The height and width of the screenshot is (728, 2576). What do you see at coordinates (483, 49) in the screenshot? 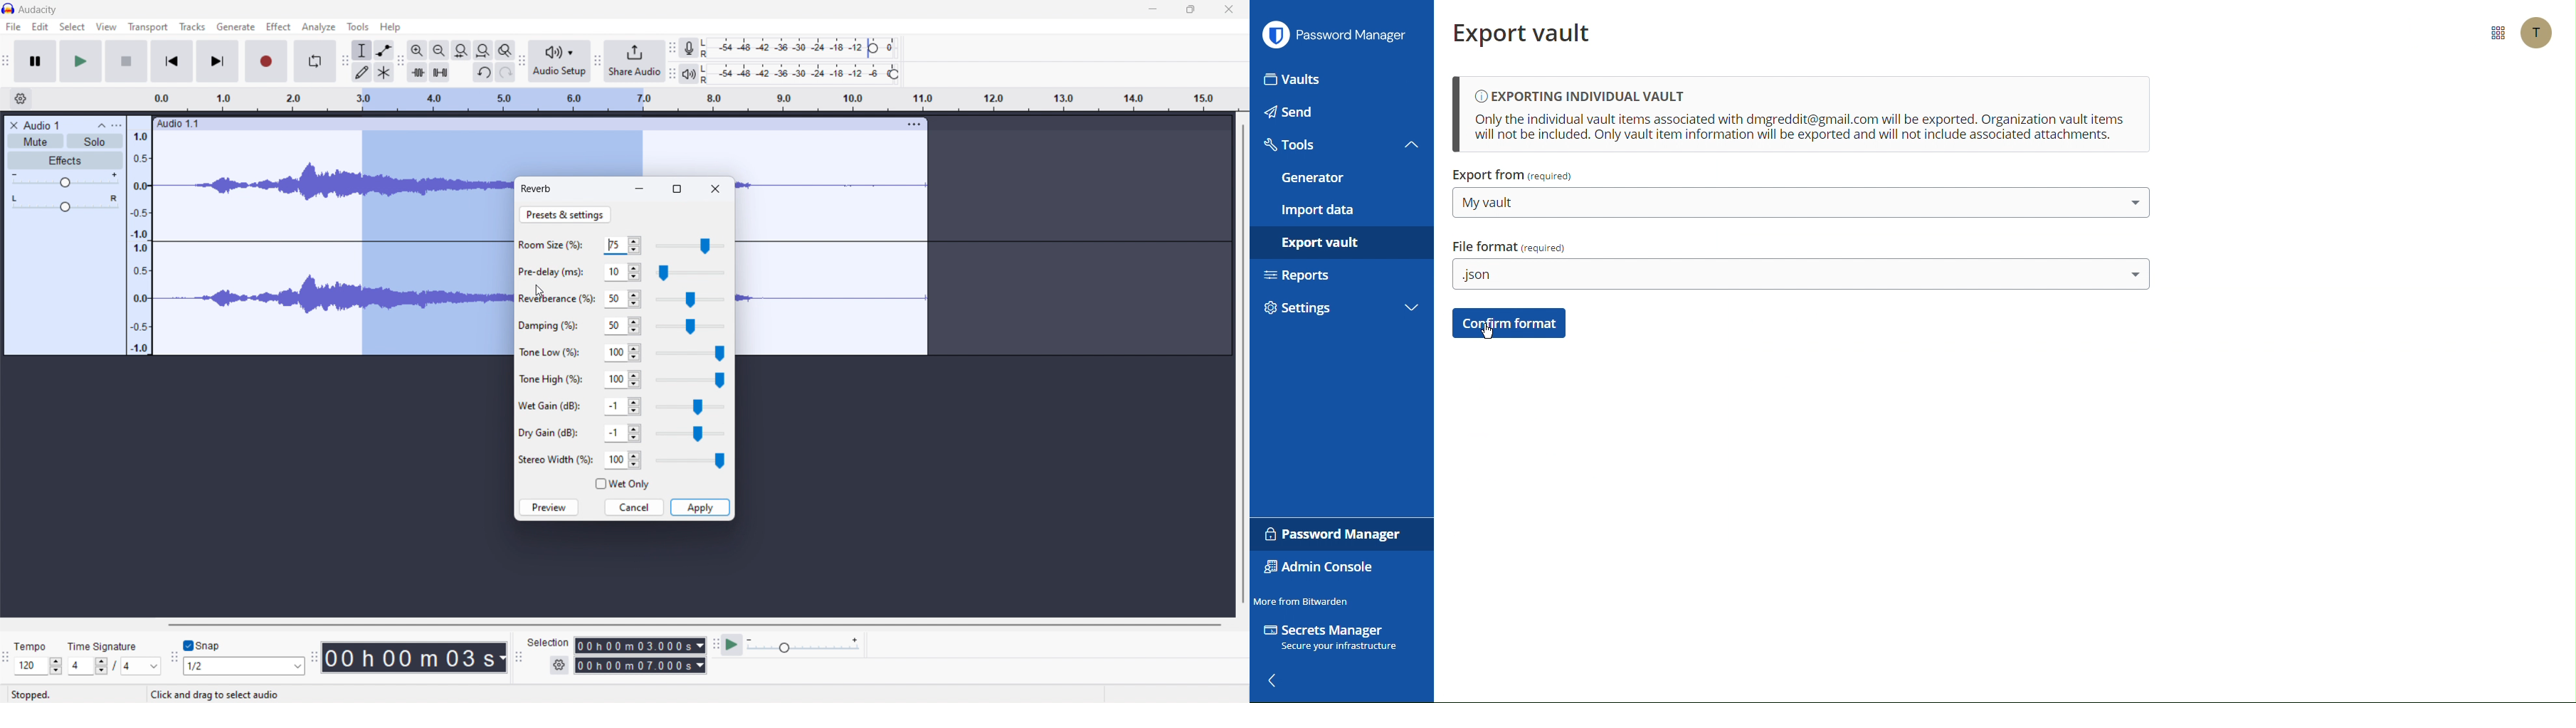
I see `fill project to width` at bounding box center [483, 49].